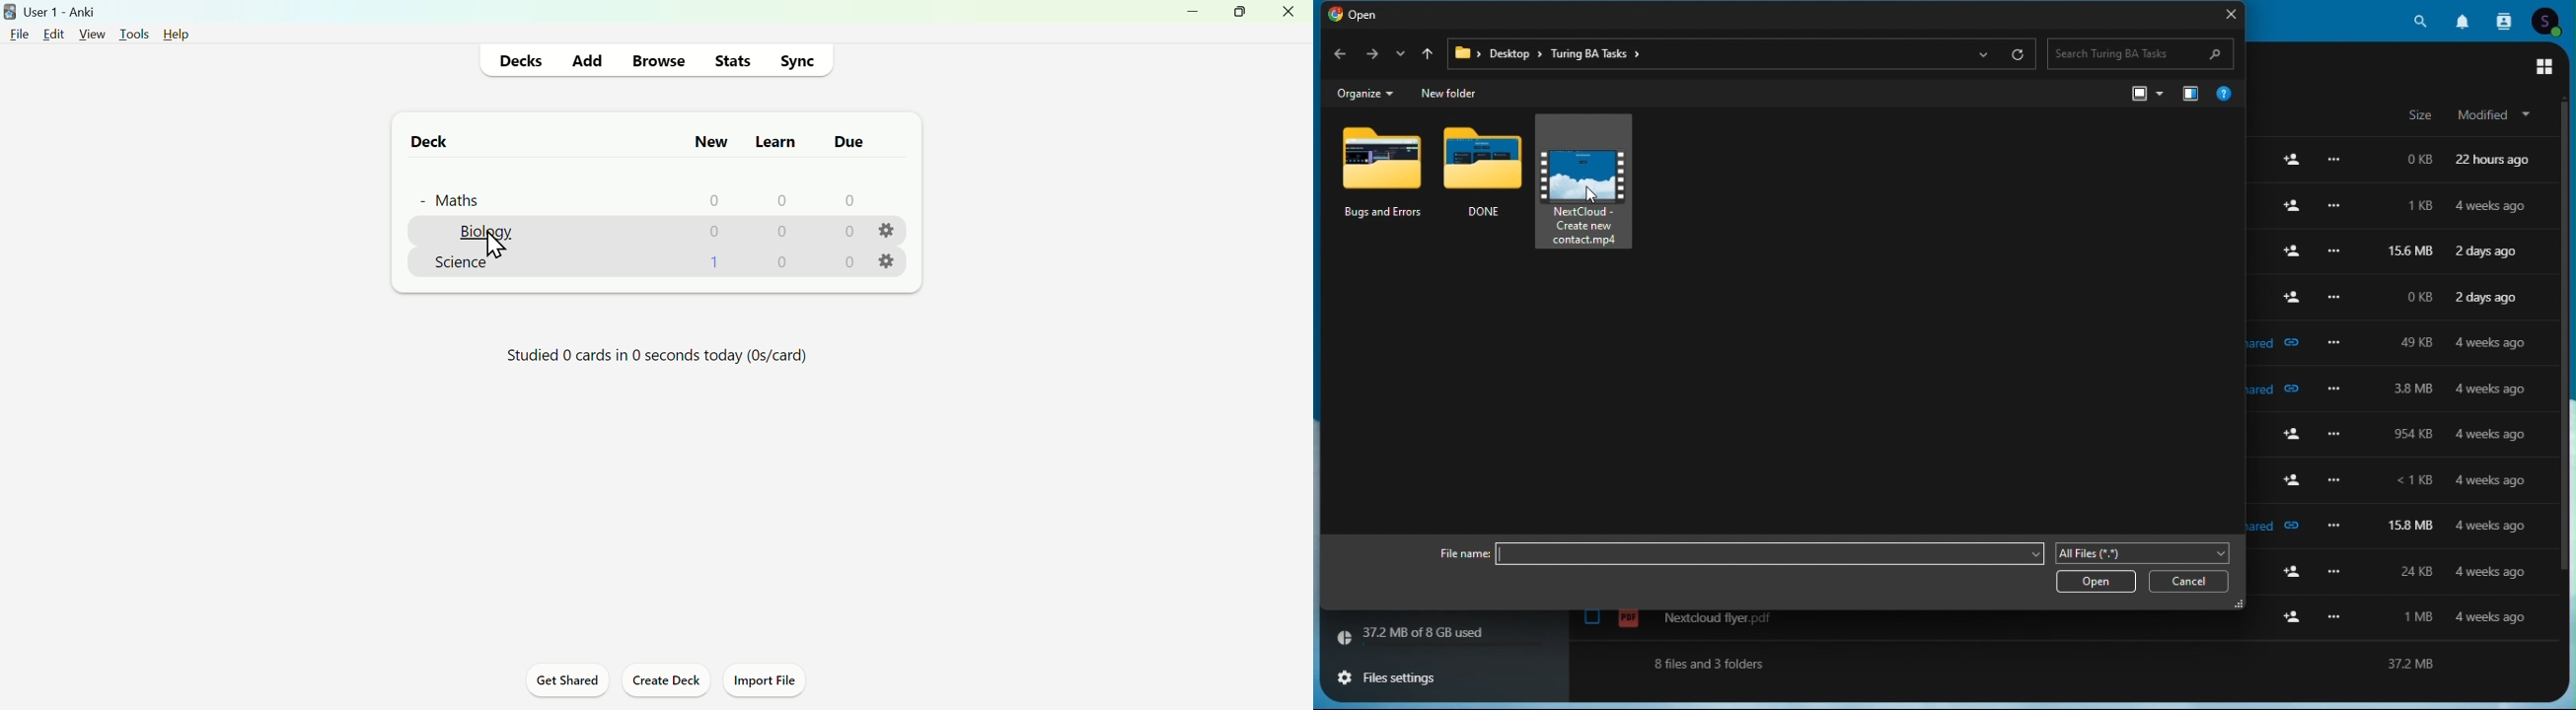 This screenshot has width=2576, height=728. I want to click on 0kb, so click(2415, 159).